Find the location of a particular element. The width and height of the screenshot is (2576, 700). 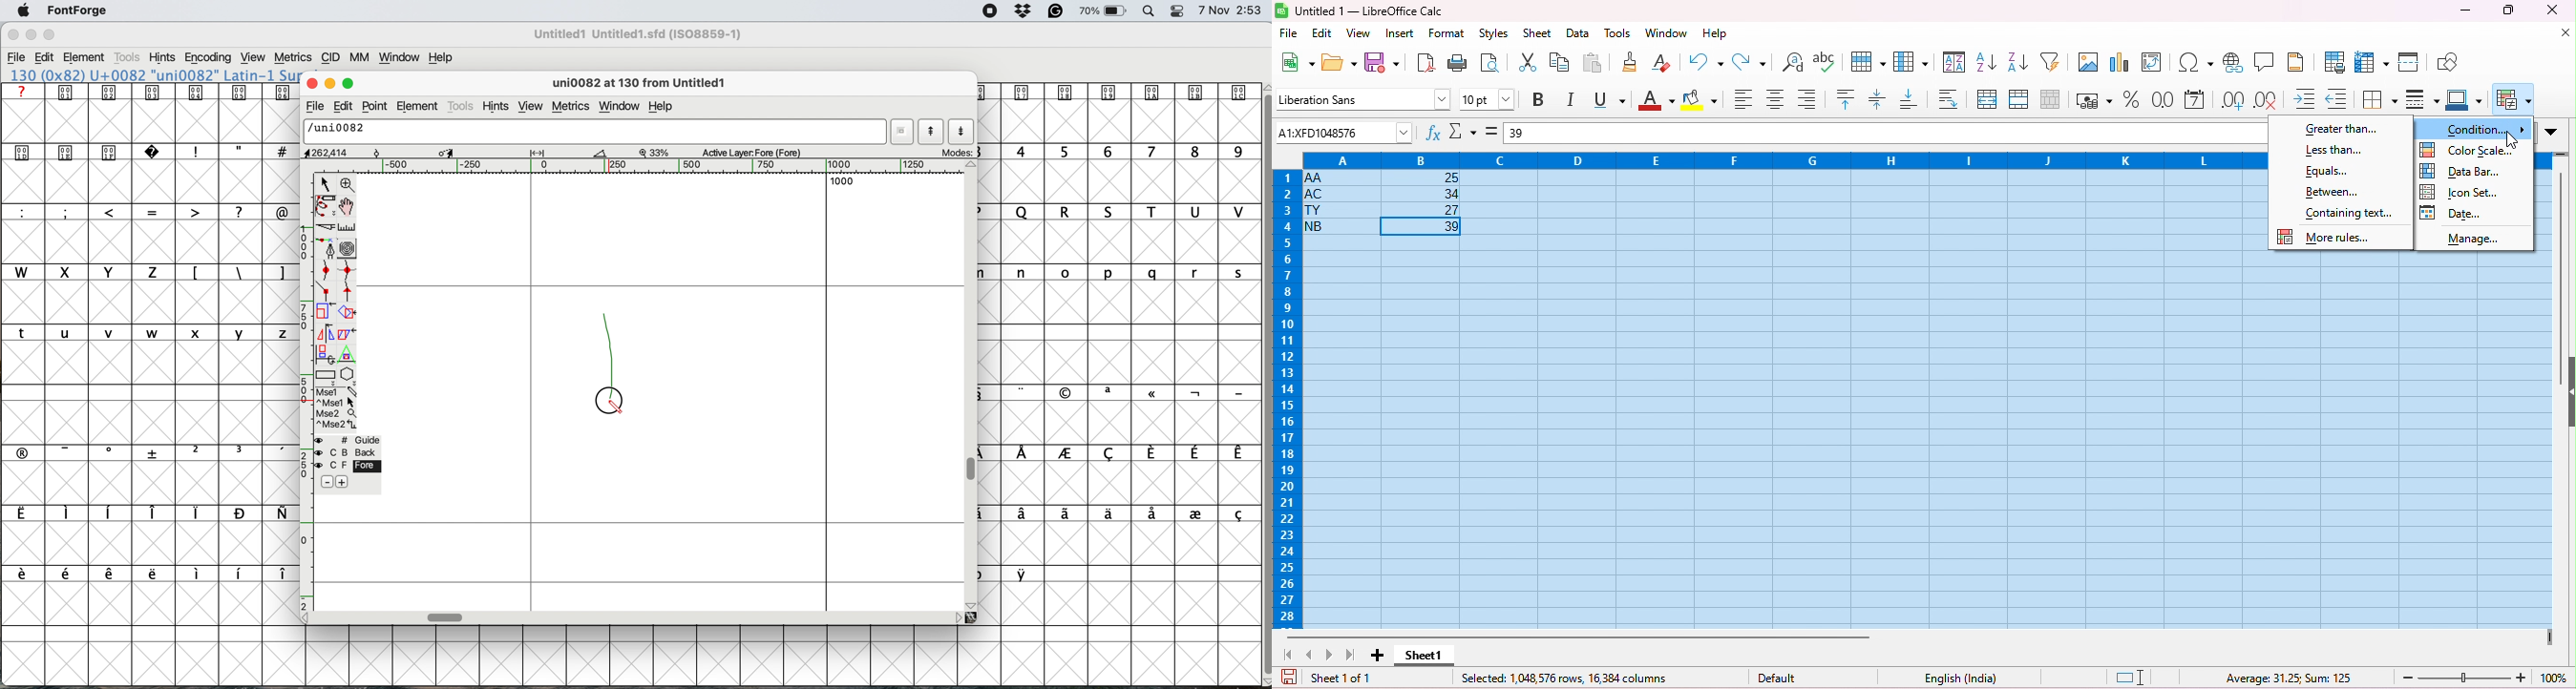

= is located at coordinates (1492, 132).